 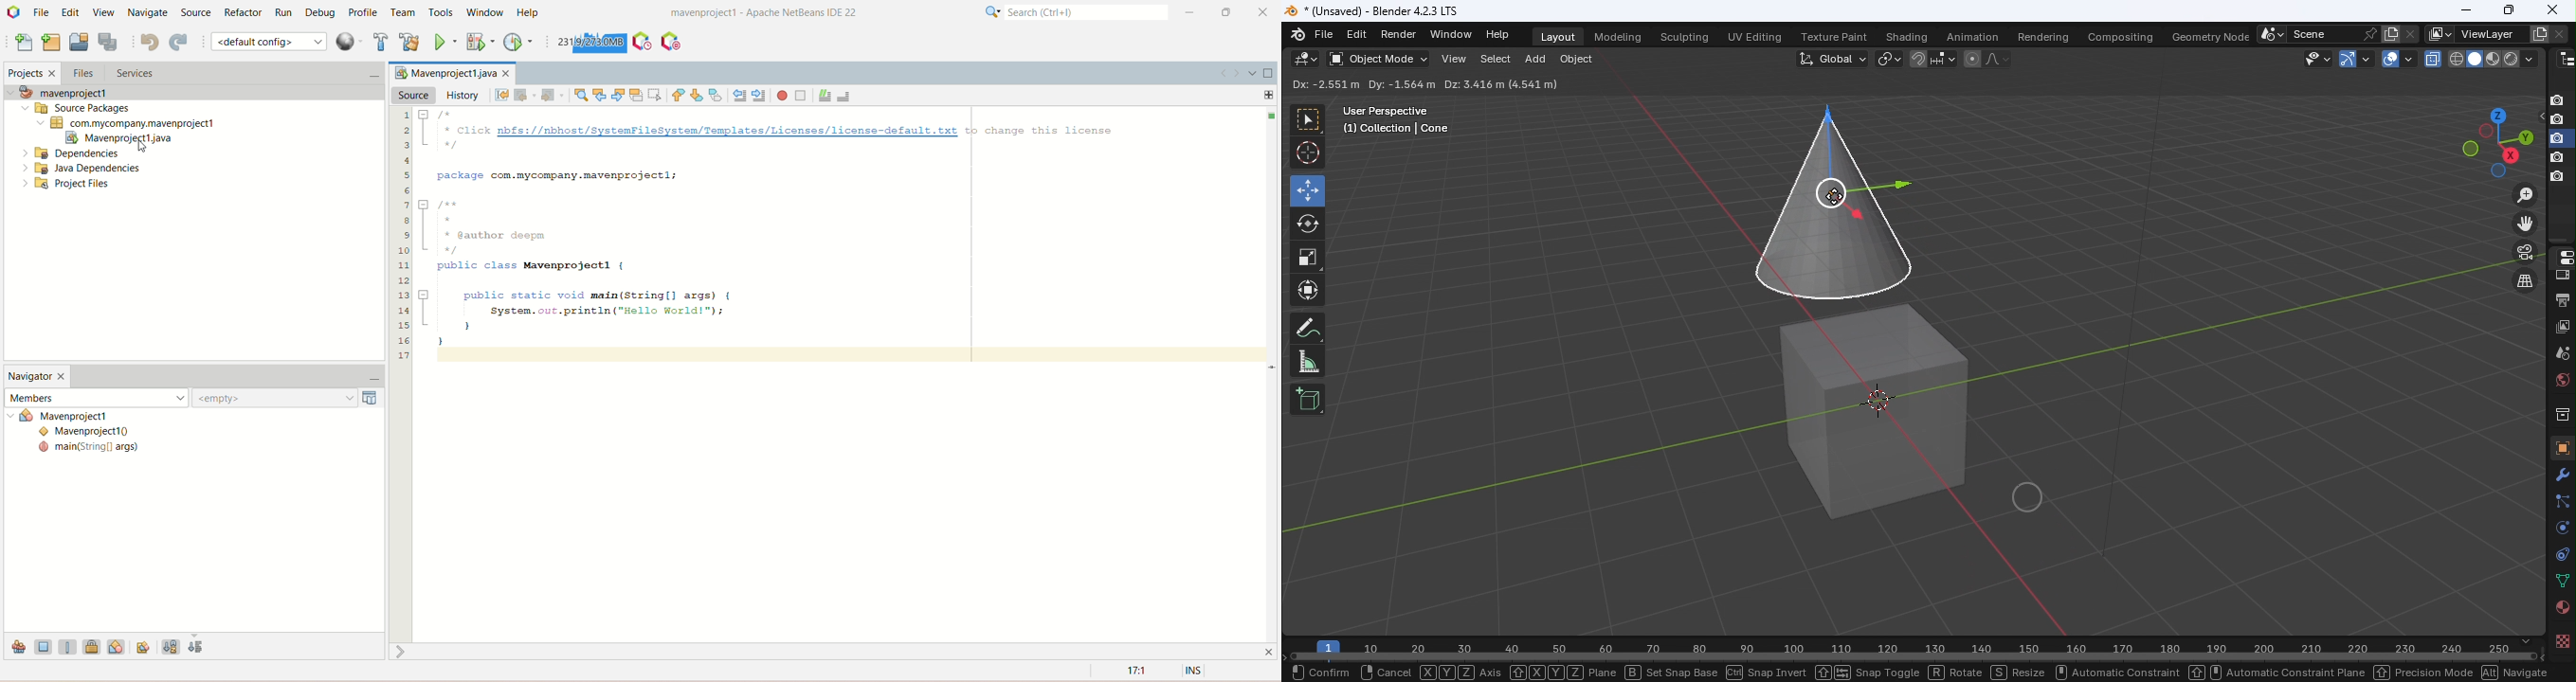 What do you see at coordinates (1895, 368) in the screenshot?
I see `Workspace` at bounding box center [1895, 368].